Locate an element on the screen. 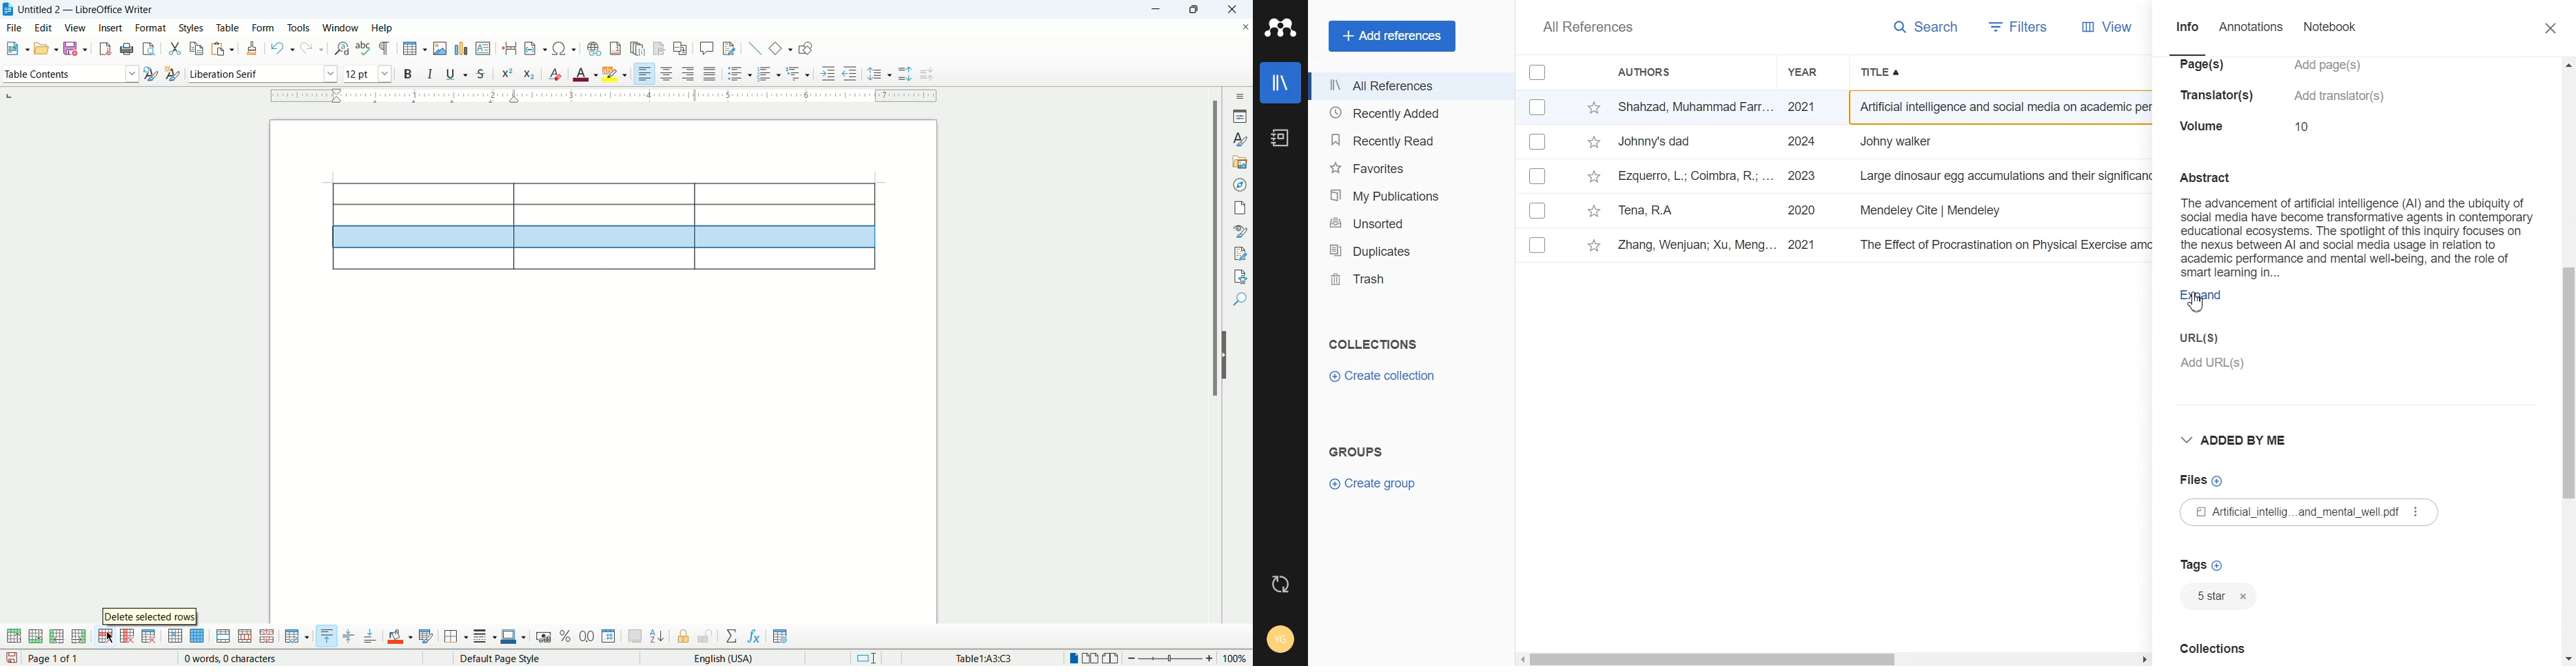  protect cells is located at coordinates (681, 637).